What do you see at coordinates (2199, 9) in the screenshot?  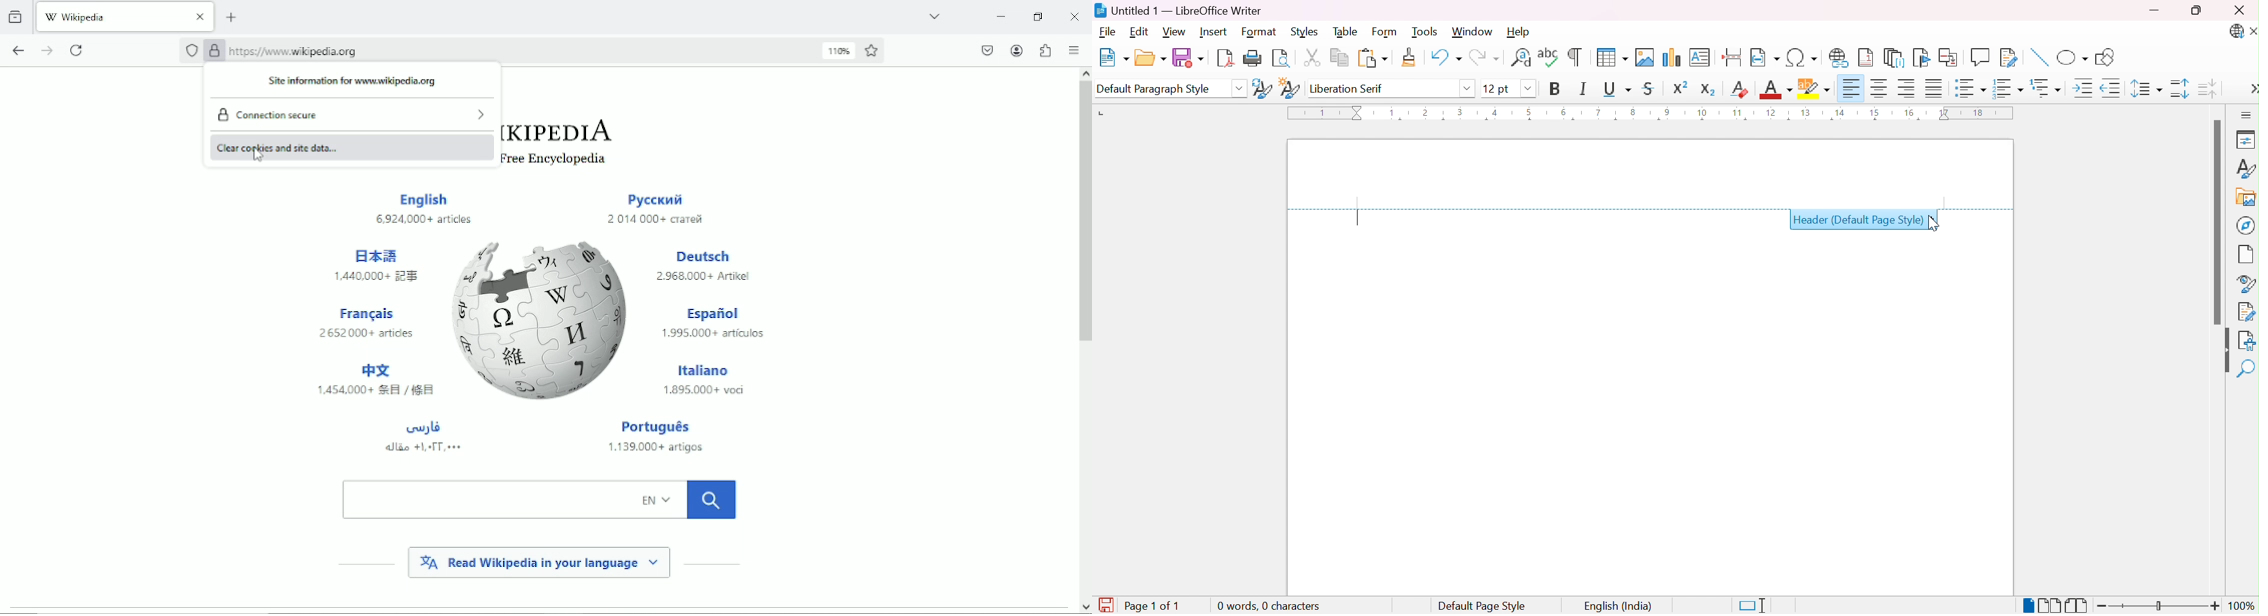 I see `Restore down` at bounding box center [2199, 9].